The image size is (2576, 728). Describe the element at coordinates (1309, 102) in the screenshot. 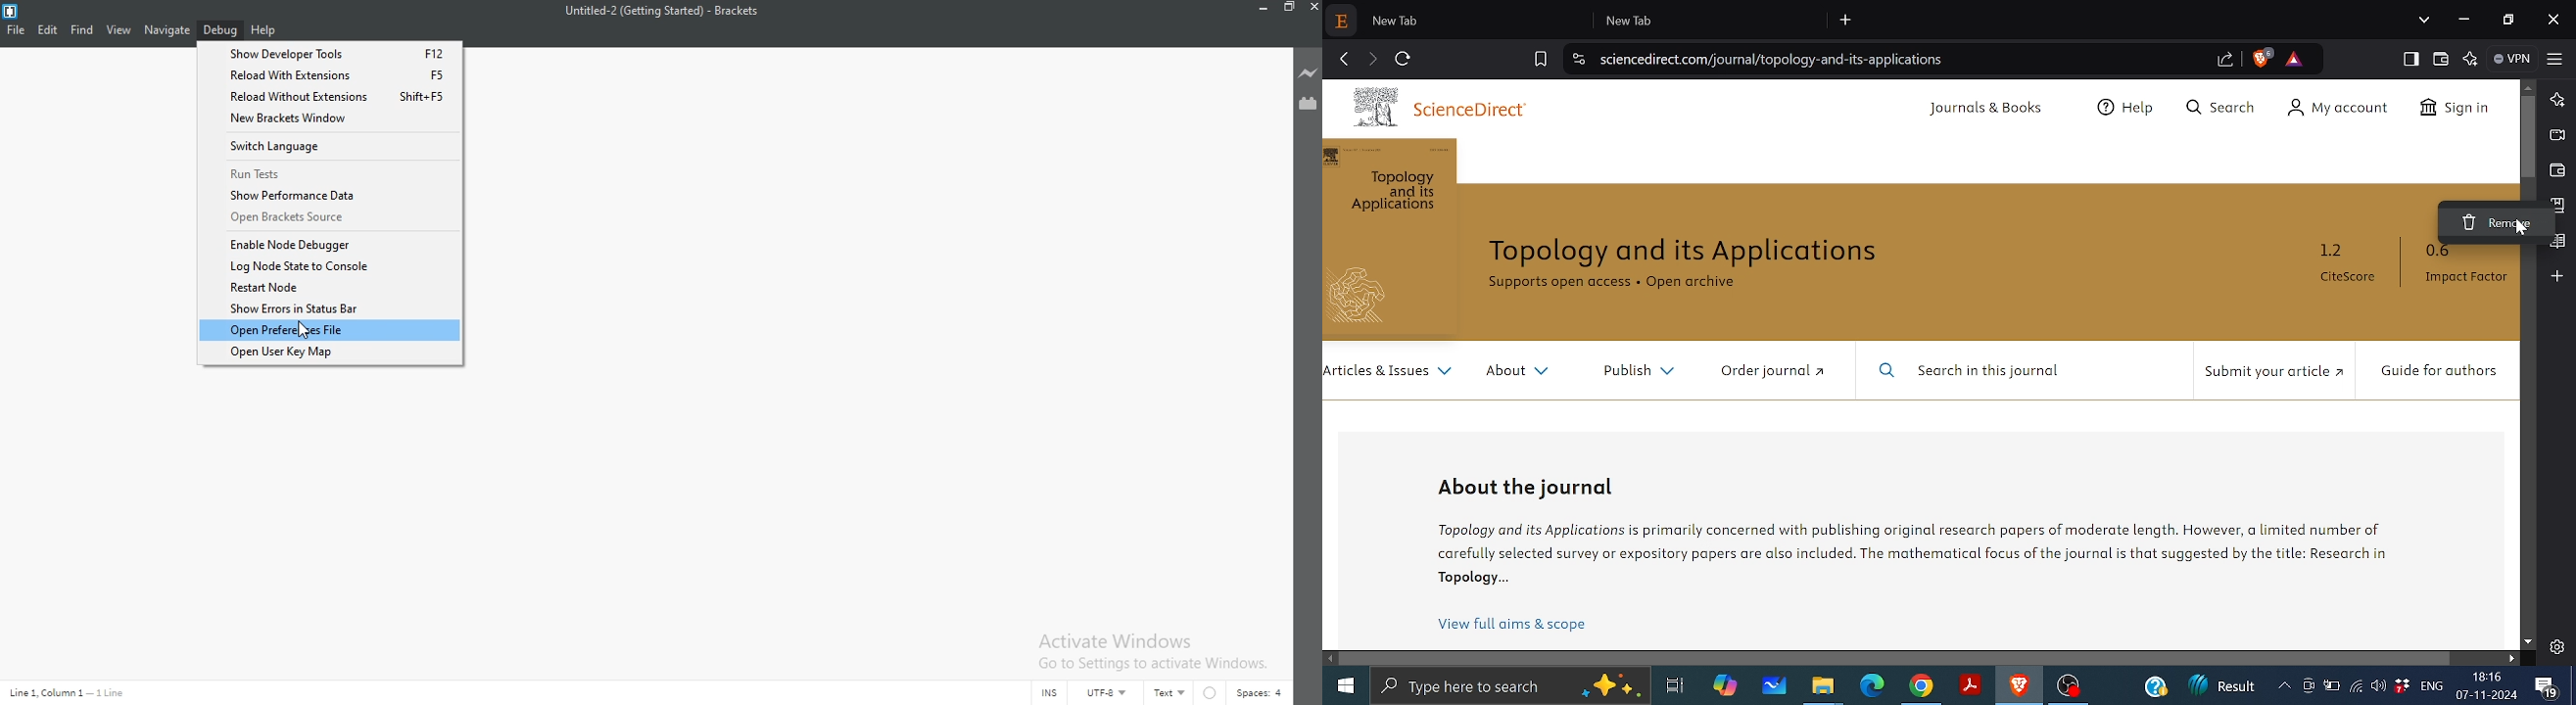

I see `extension manager` at that location.